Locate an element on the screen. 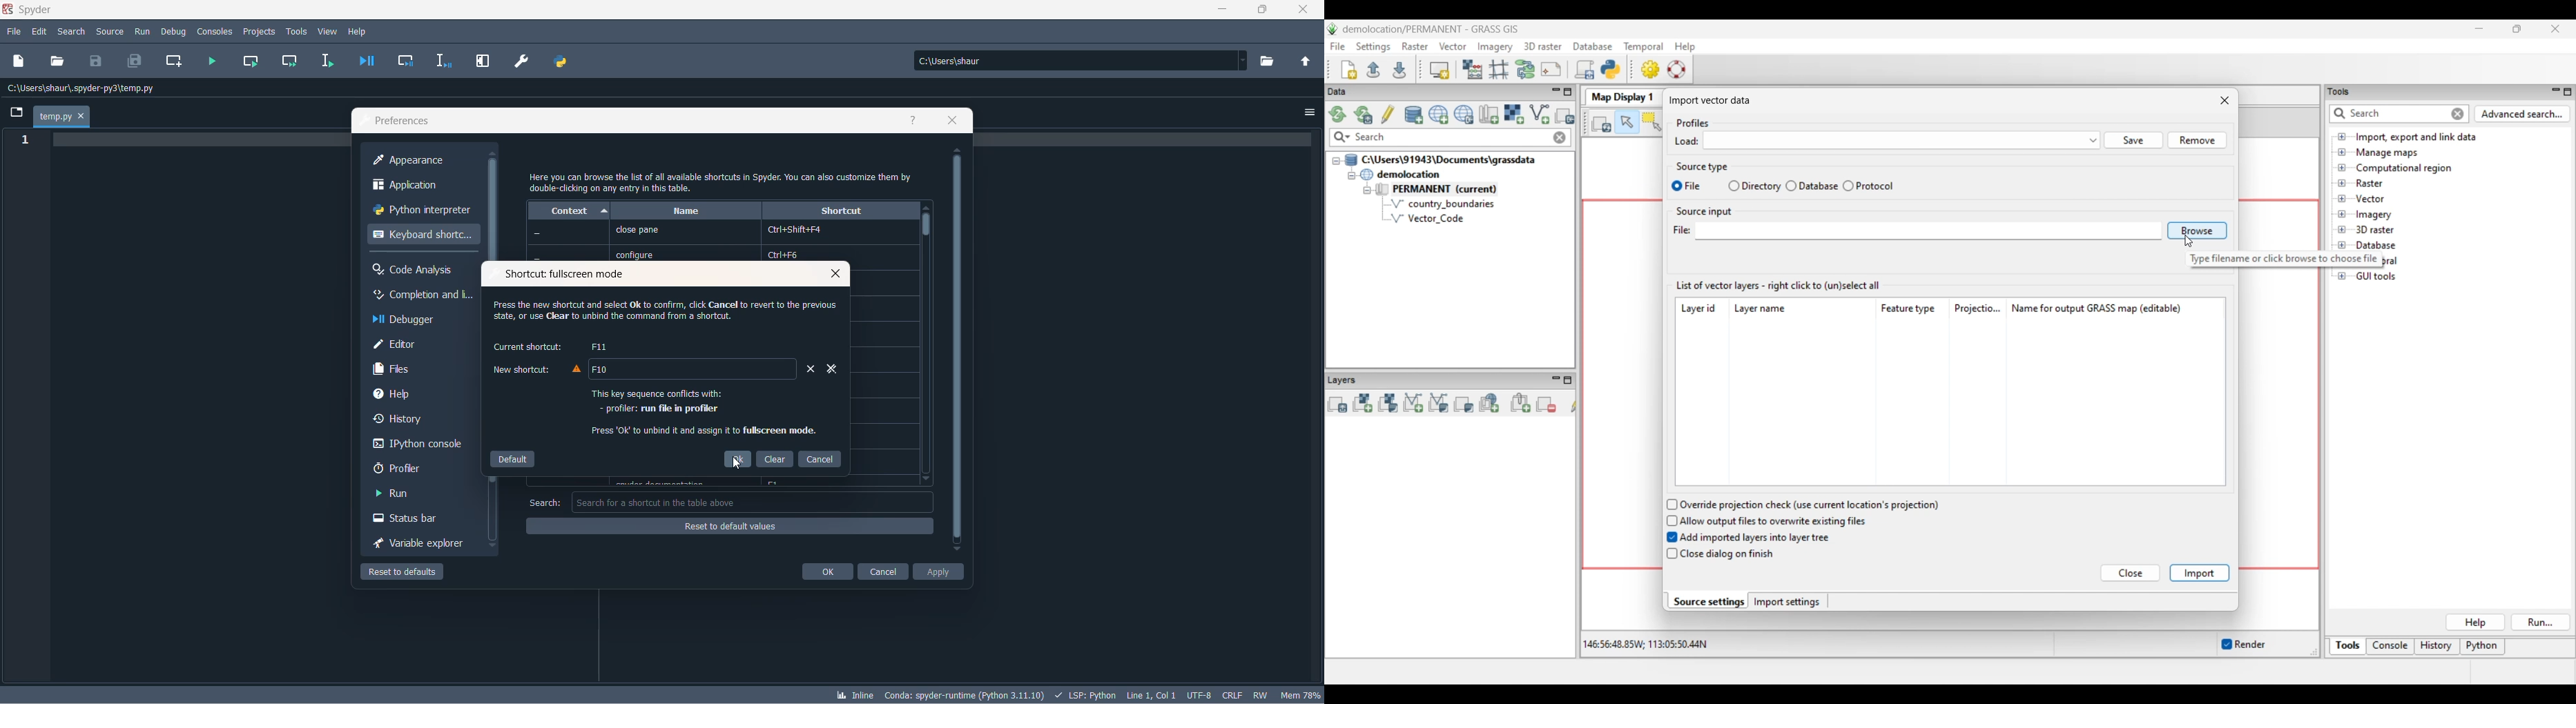 This screenshot has height=728, width=2576. move up is located at coordinates (958, 150).